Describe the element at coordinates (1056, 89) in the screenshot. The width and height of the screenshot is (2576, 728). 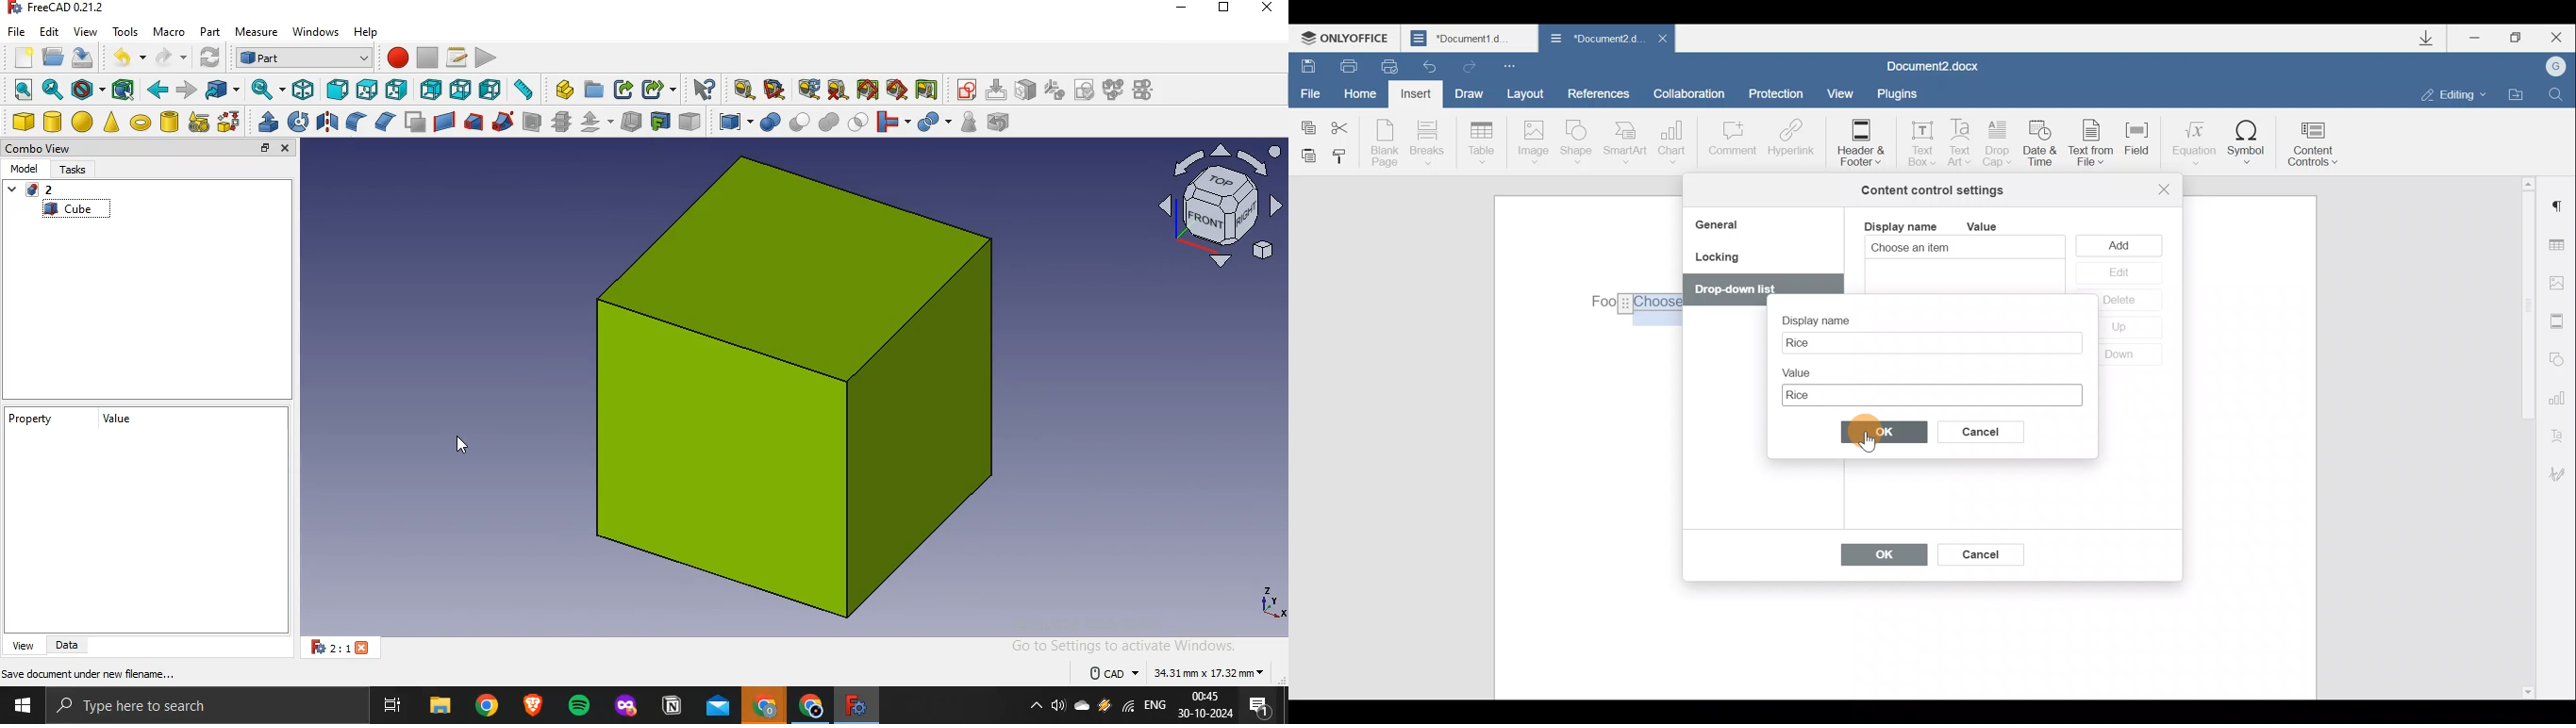
I see `icon` at that location.